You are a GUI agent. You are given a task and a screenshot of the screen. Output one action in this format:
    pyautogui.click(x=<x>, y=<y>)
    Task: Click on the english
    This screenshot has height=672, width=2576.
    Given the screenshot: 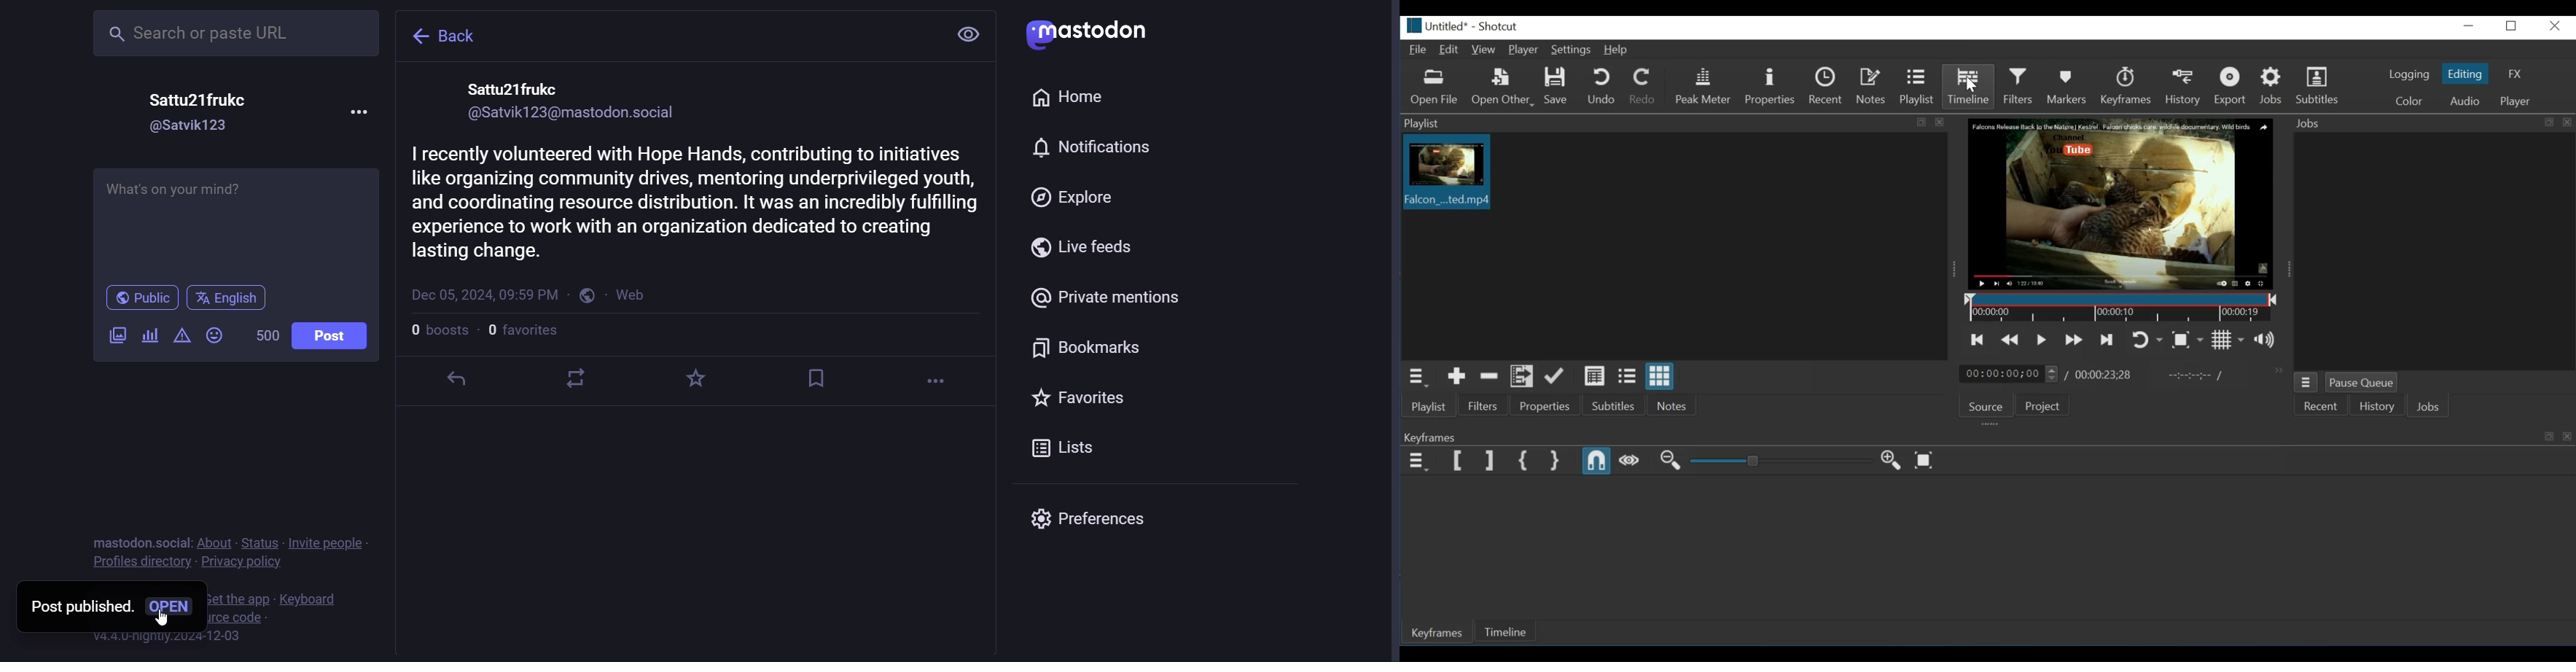 What is the action you would take?
    pyautogui.click(x=230, y=297)
    